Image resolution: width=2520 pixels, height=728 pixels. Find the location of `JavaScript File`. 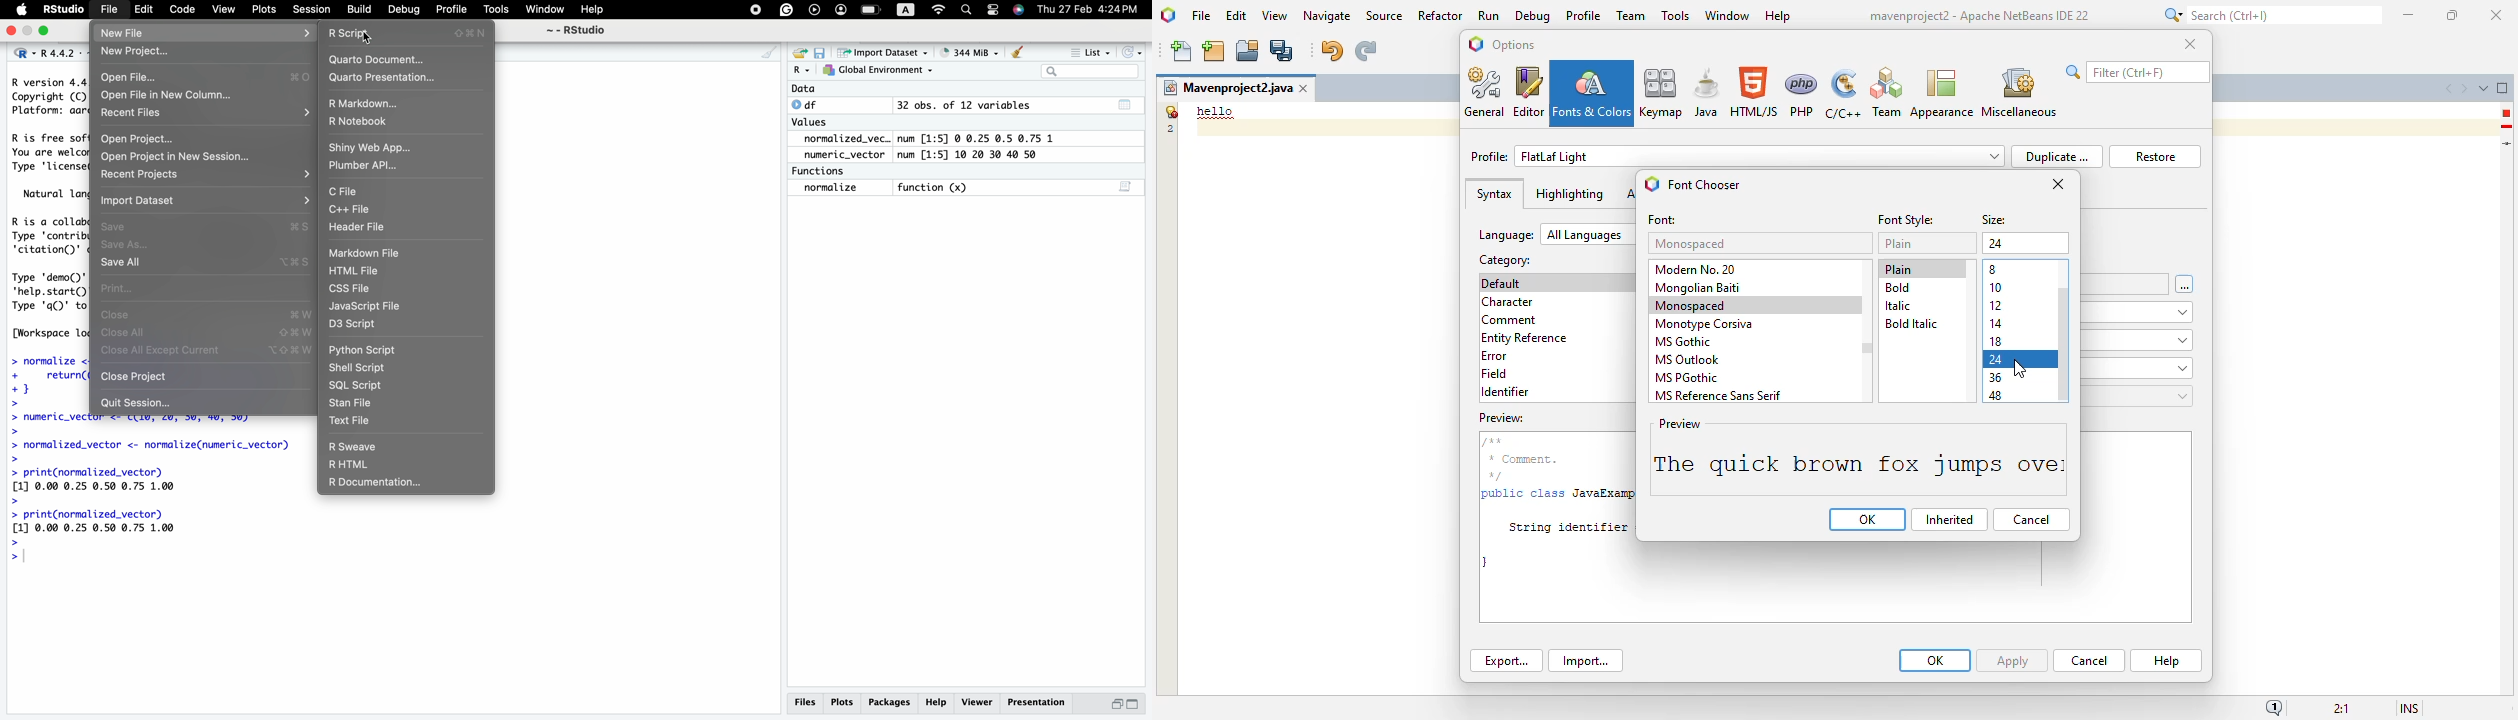

JavaScript File is located at coordinates (367, 306).